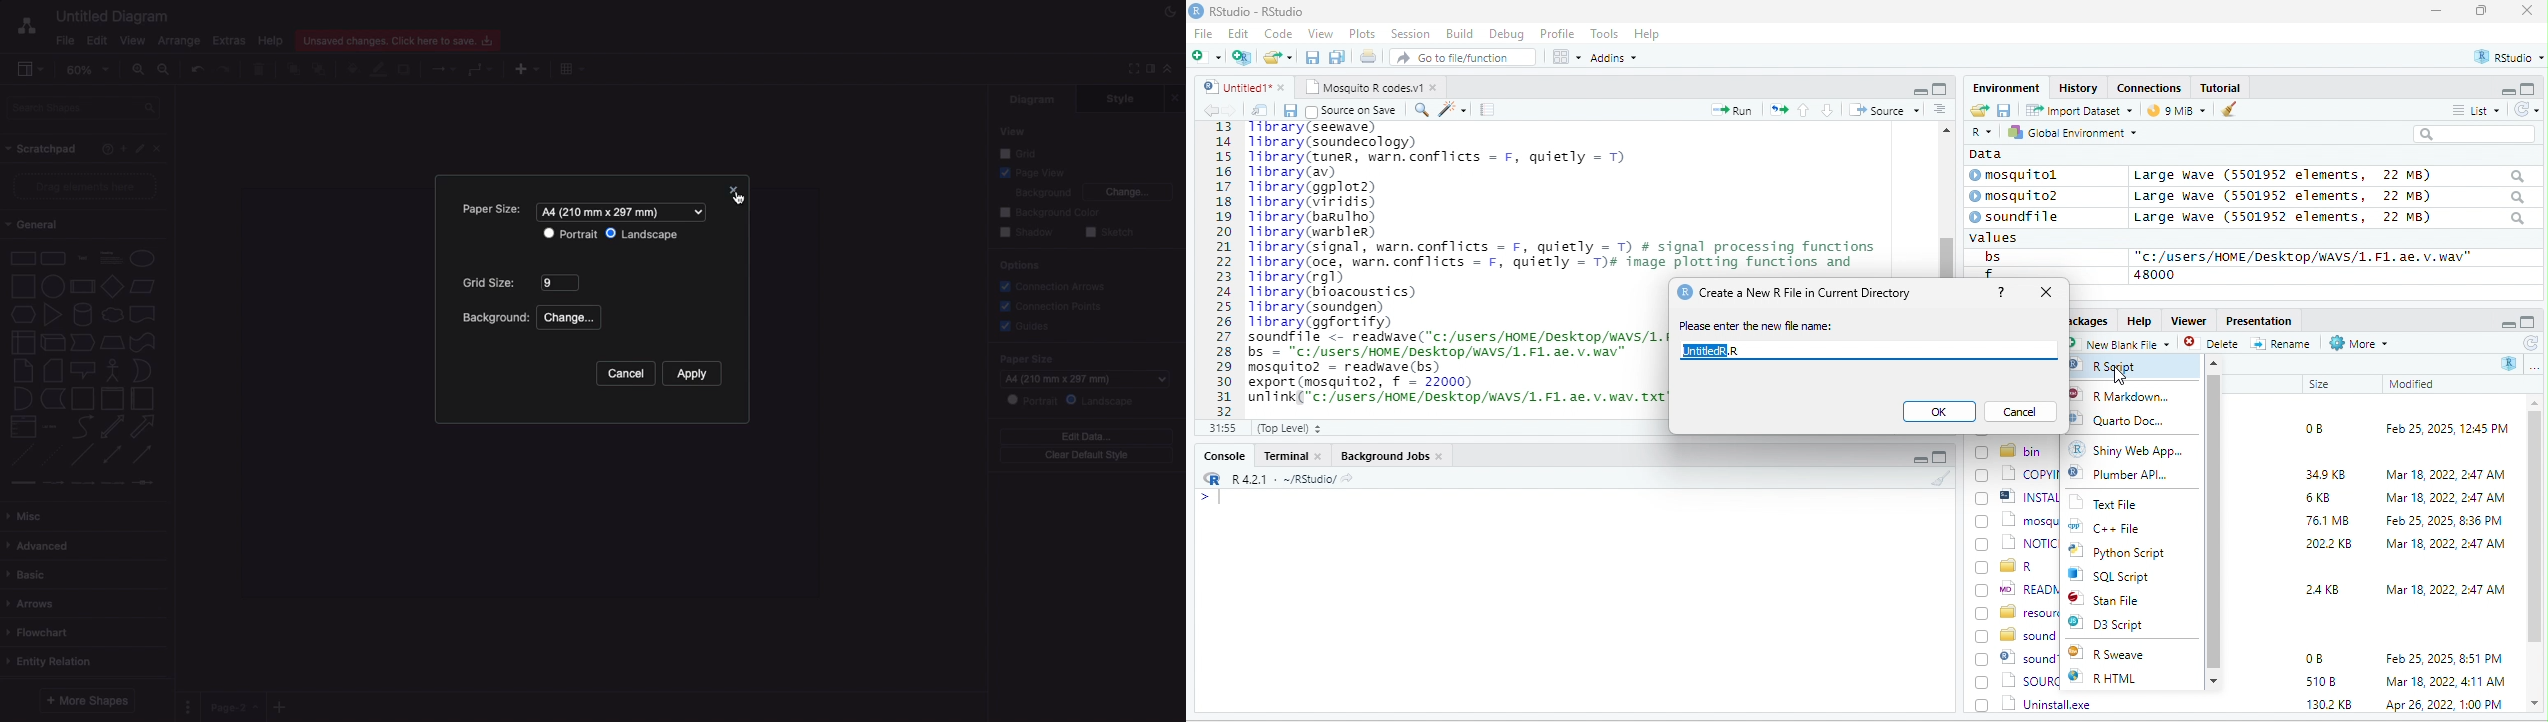 The height and width of the screenshot is (728, 2548). Describe the element at coordinates (2131, 554) in the screenshot. I see `Python Script` at that location.